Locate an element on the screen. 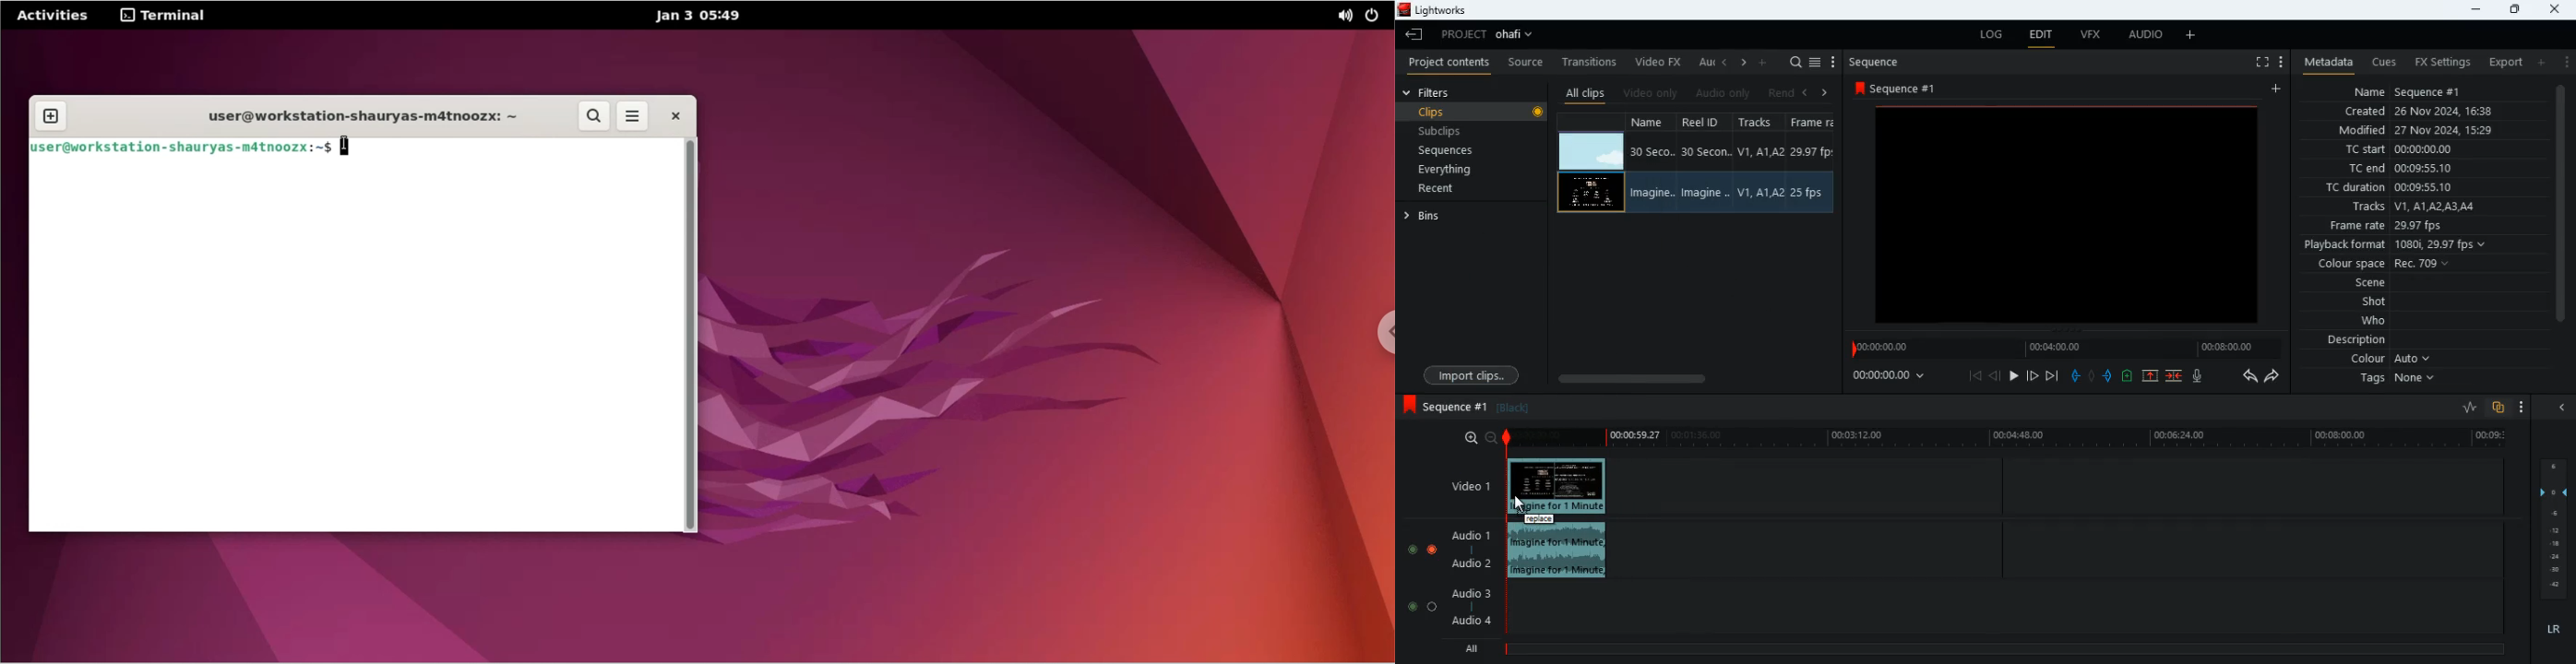 This screenshot has height=672, width=2576. au is located at coordinates (1705, 62).